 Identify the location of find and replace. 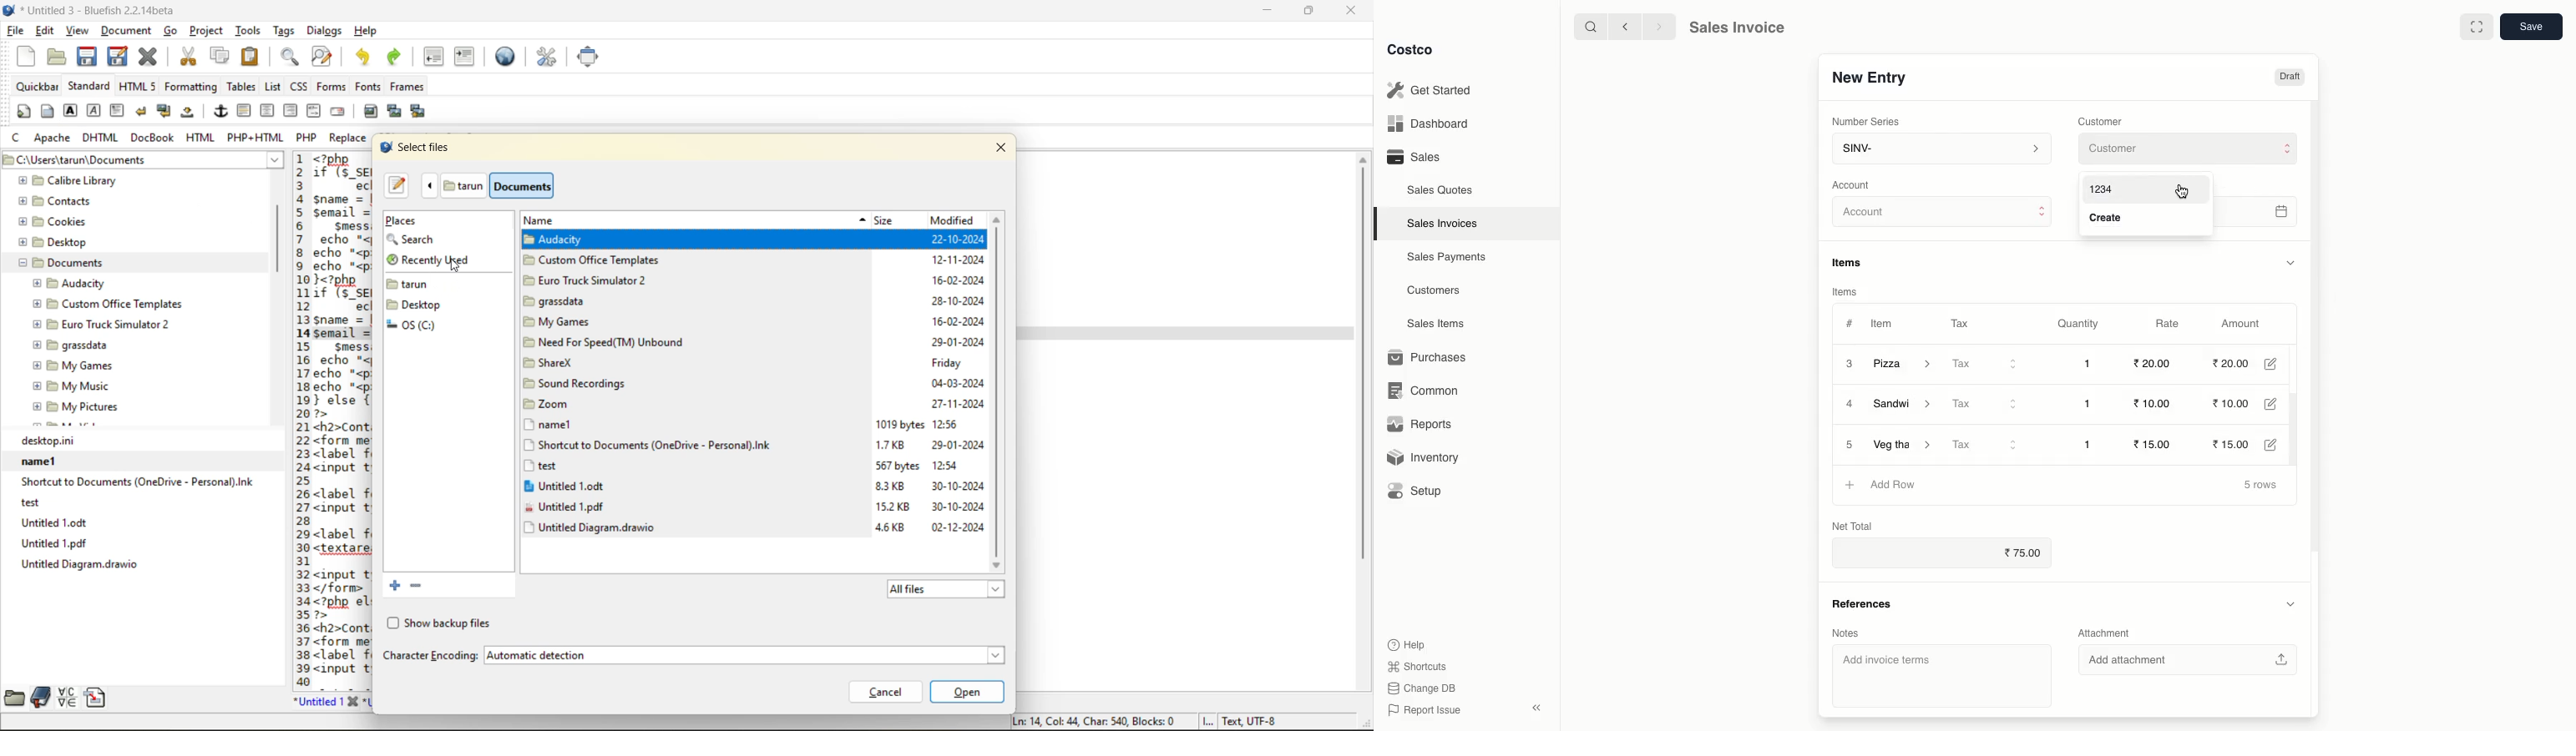
(322, 58).